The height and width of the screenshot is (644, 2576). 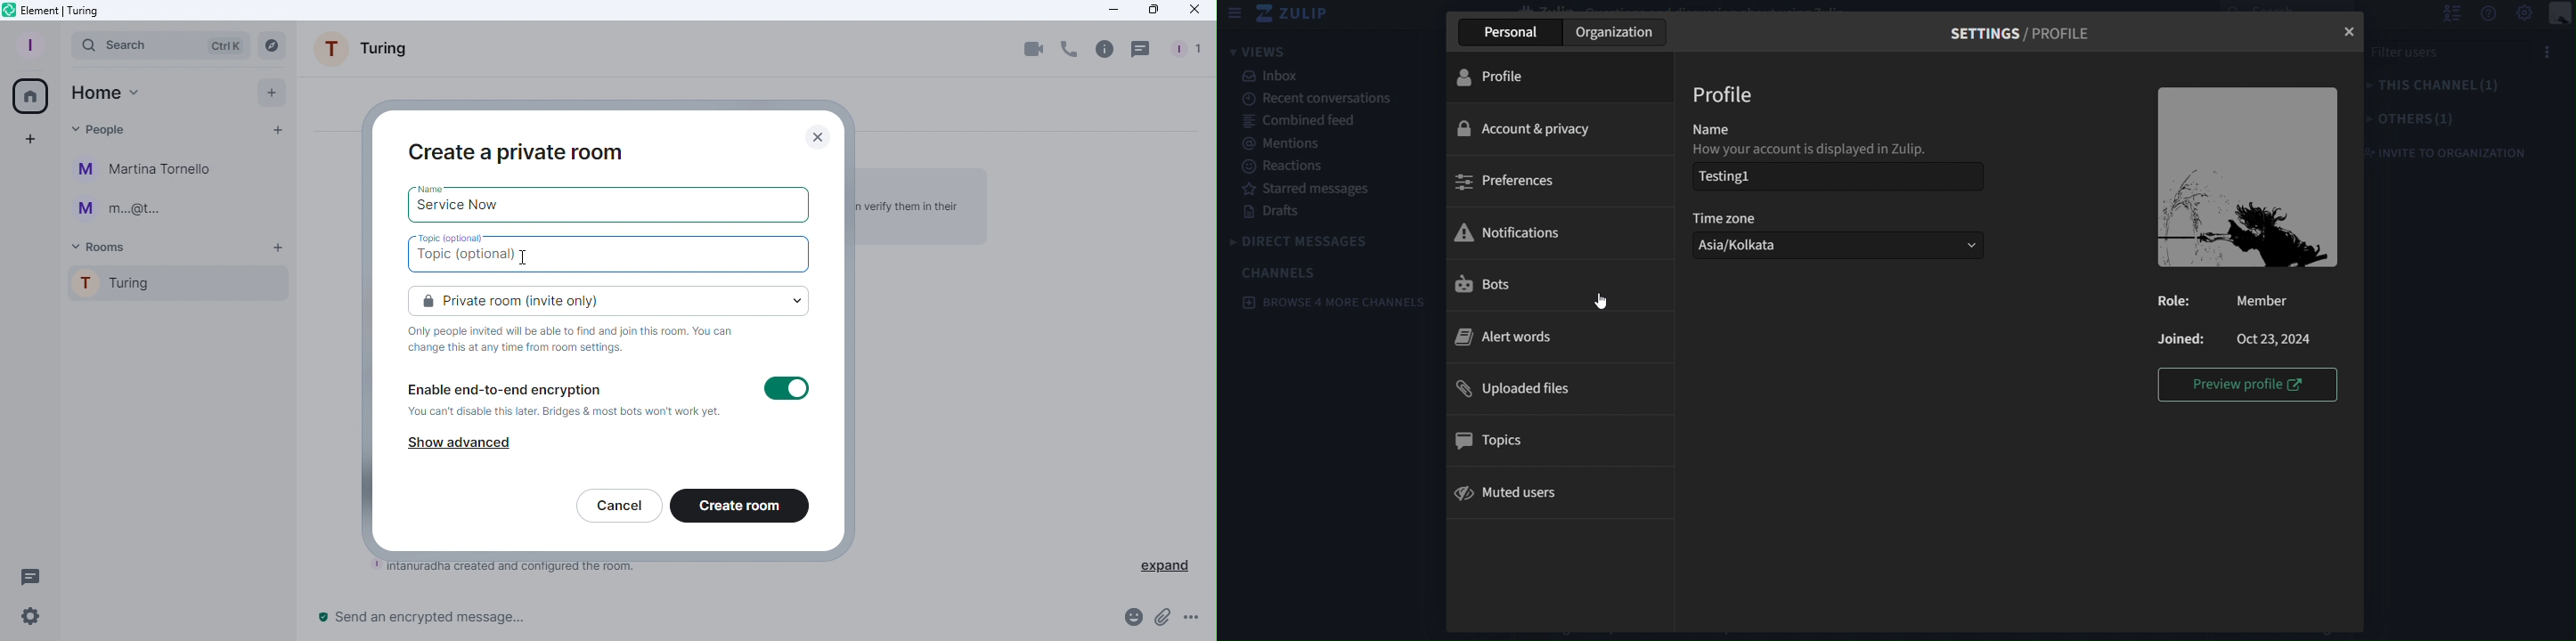 I want to click on Cursor, so click(x=524, y=256).